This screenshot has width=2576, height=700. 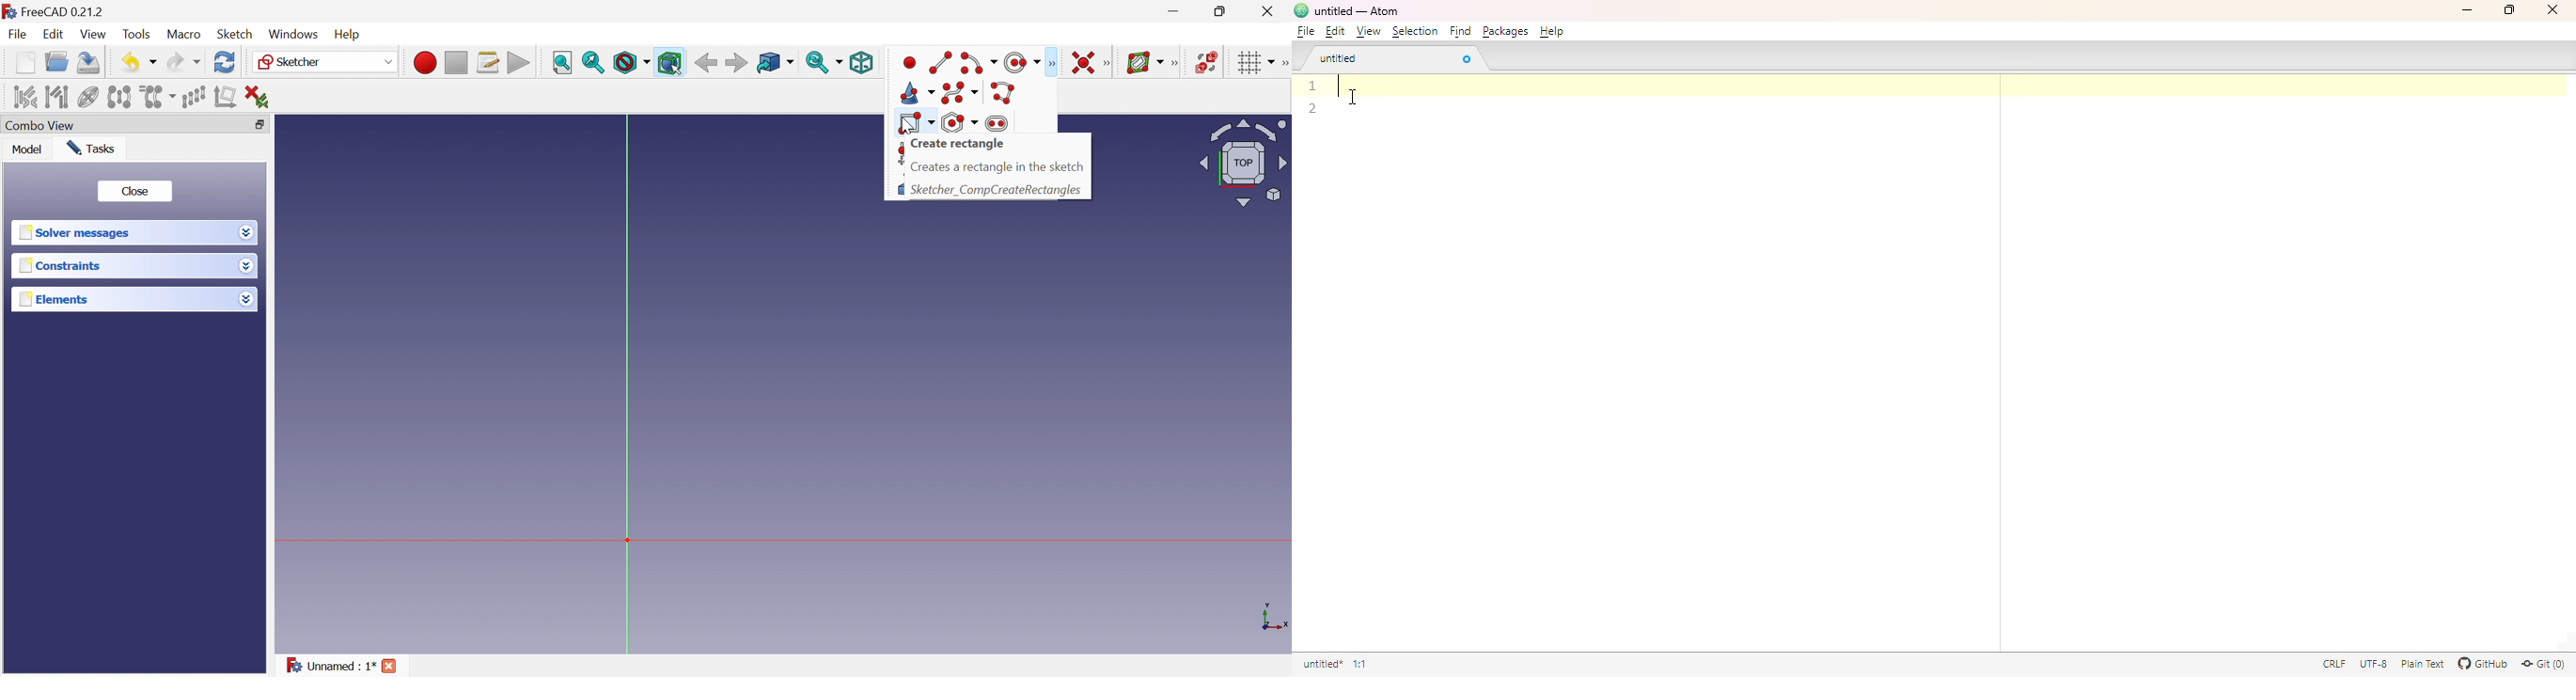 I want to click on Creates external geometry, so click(x=897, y=189).